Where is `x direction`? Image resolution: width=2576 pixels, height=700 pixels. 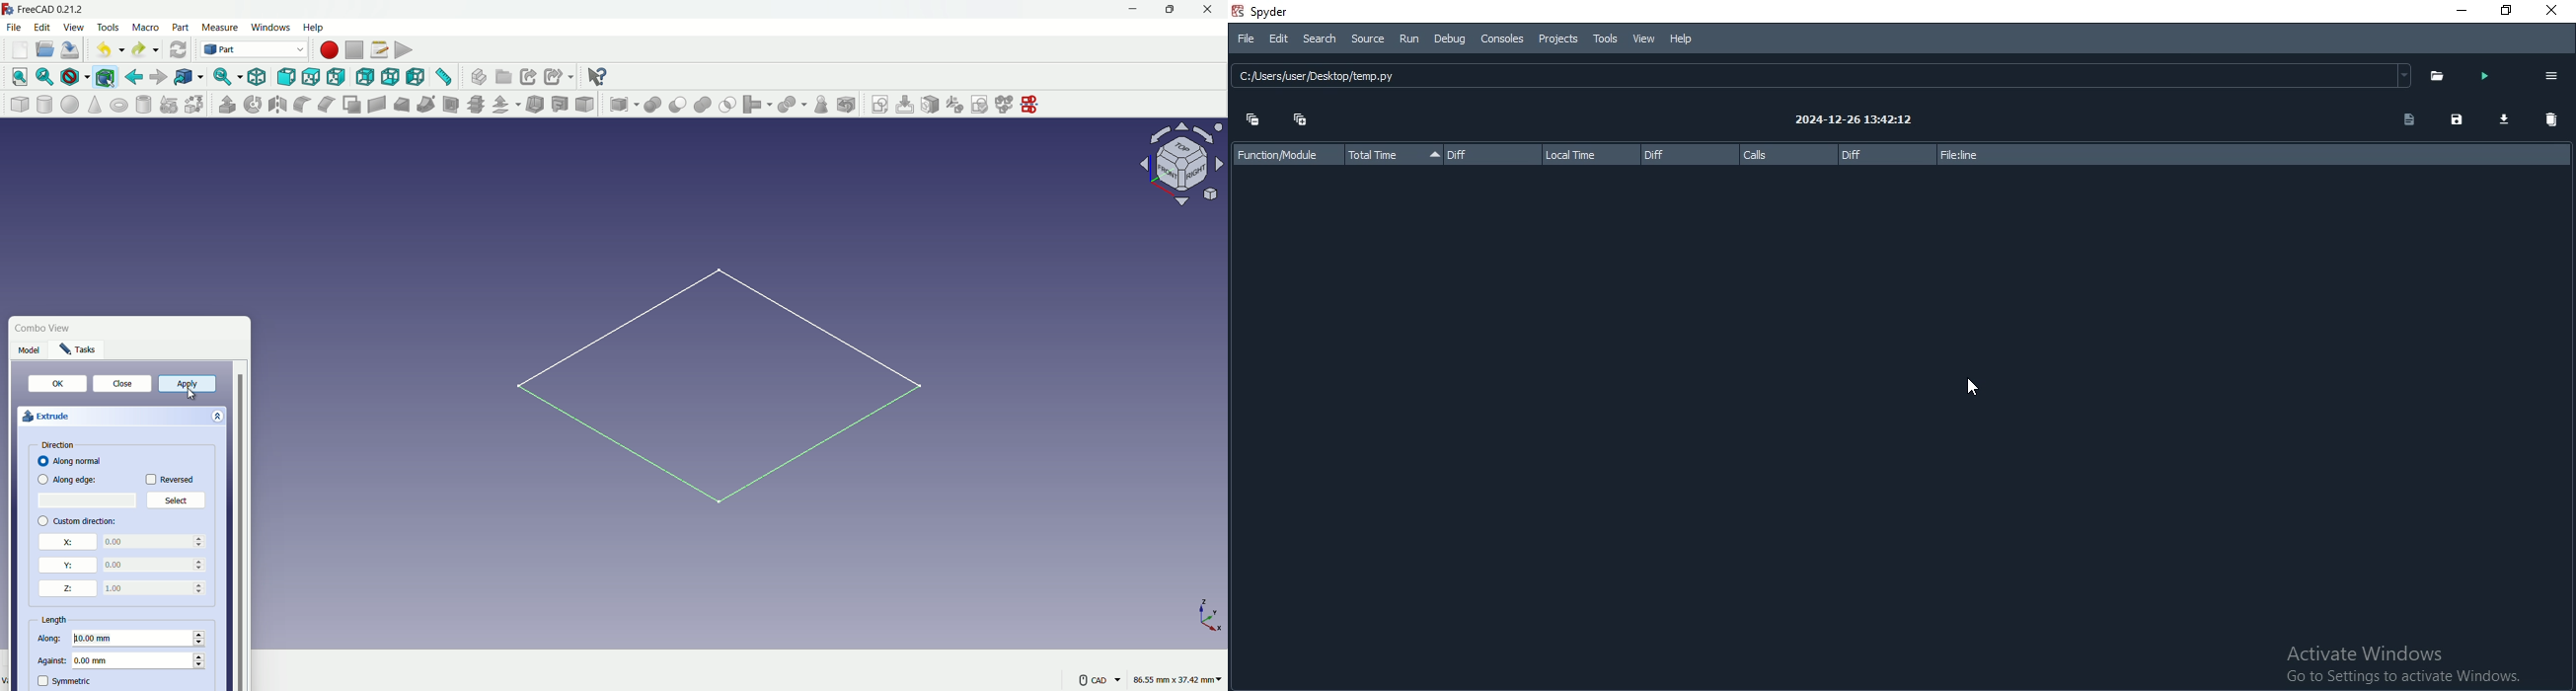
x direction is located at coordinates (67, 542).